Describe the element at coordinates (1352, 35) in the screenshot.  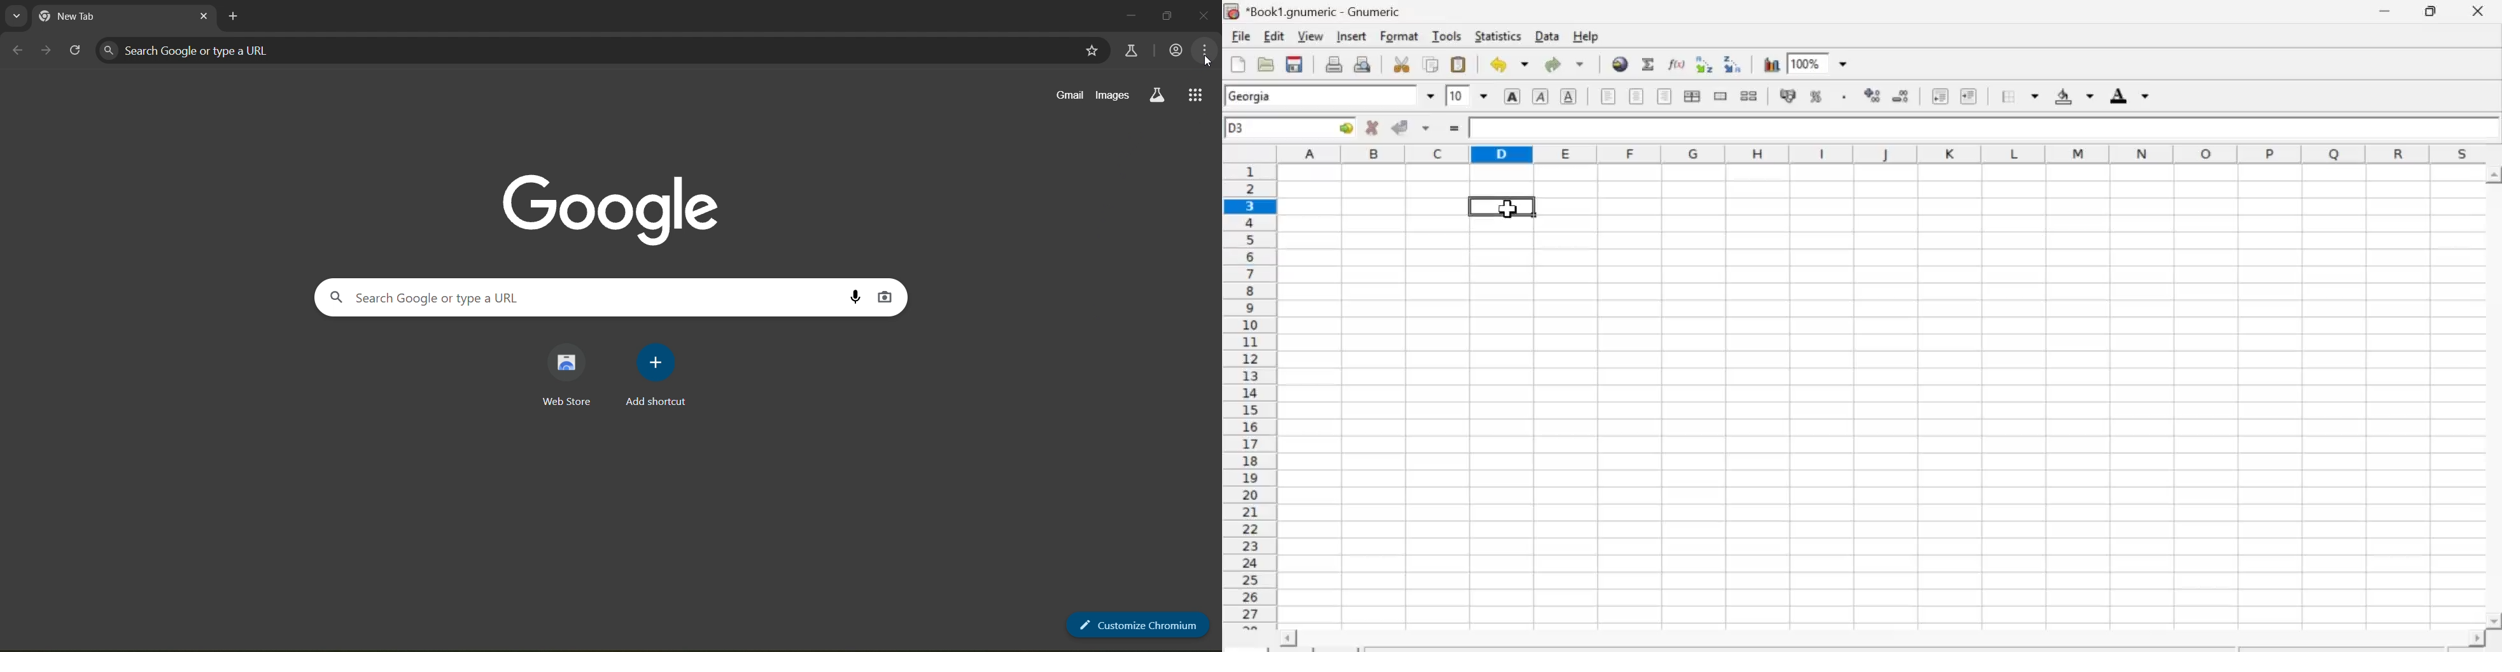
I see `Insert` at that location.